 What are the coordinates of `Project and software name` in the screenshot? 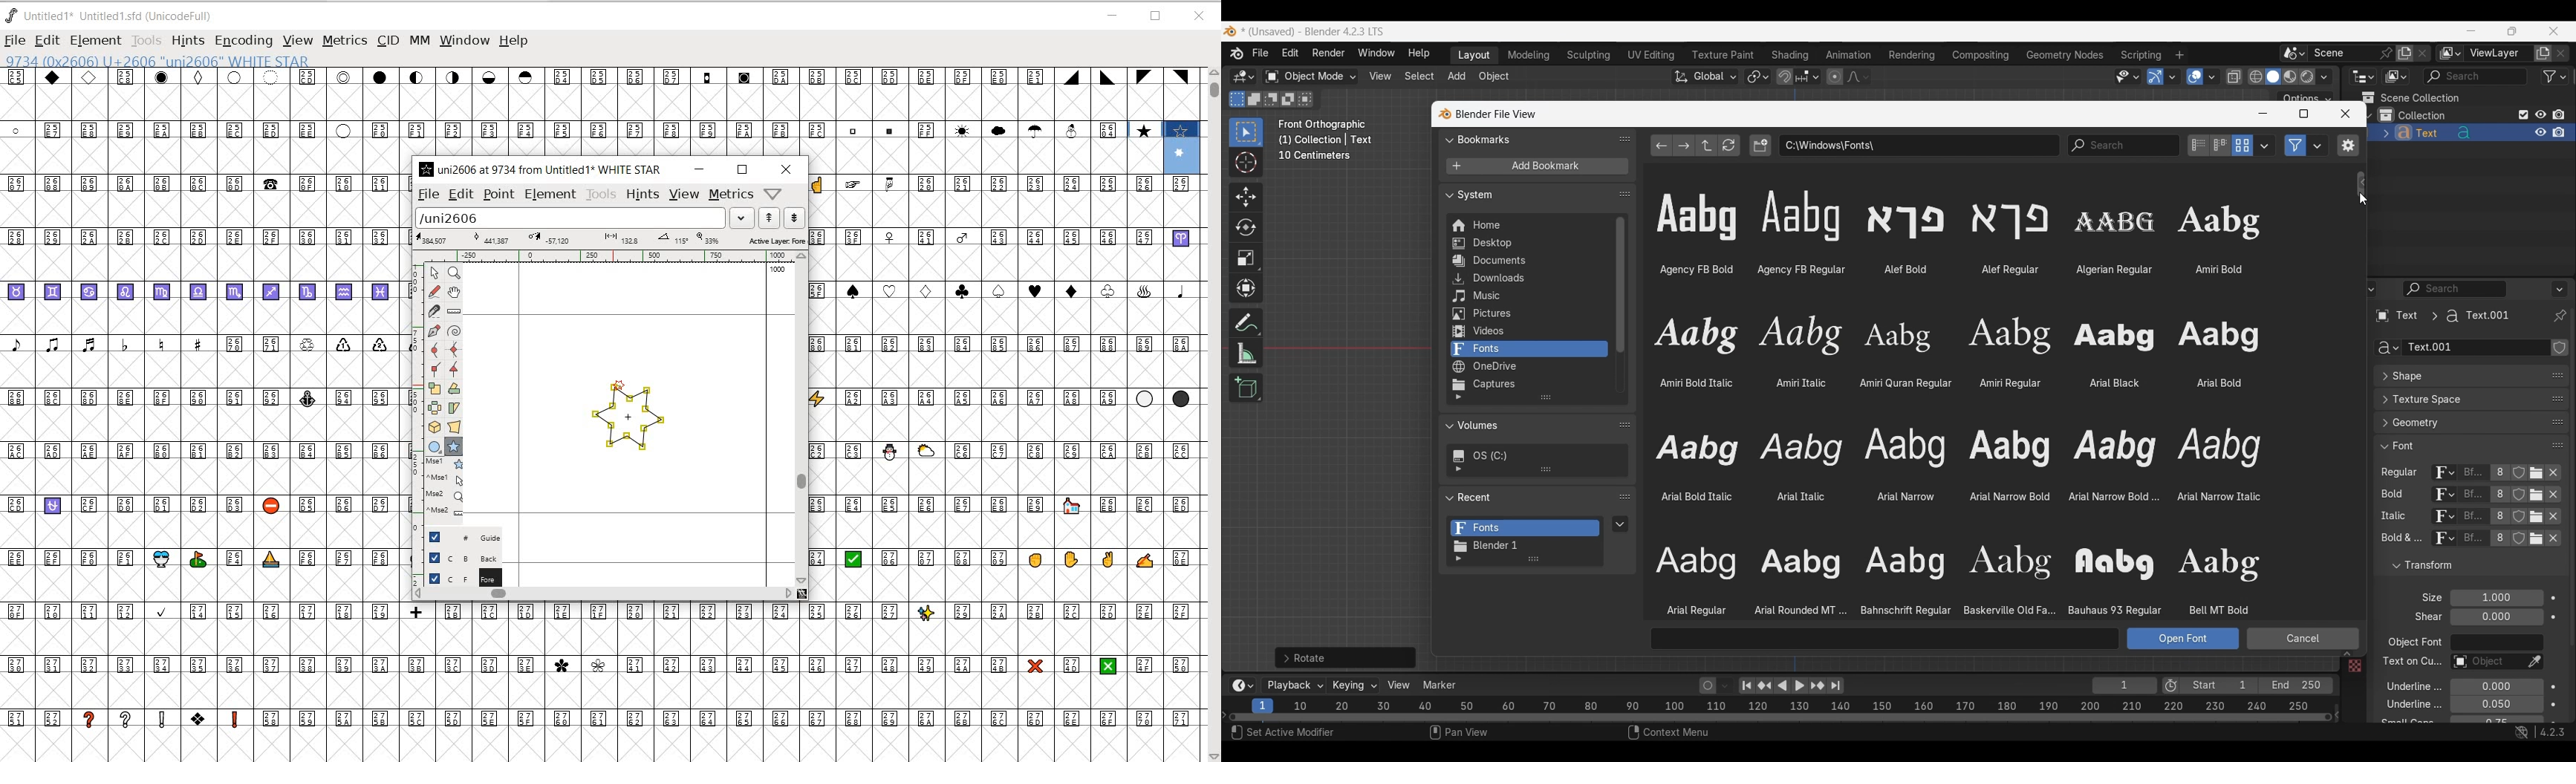 It's located at (1314, 32).